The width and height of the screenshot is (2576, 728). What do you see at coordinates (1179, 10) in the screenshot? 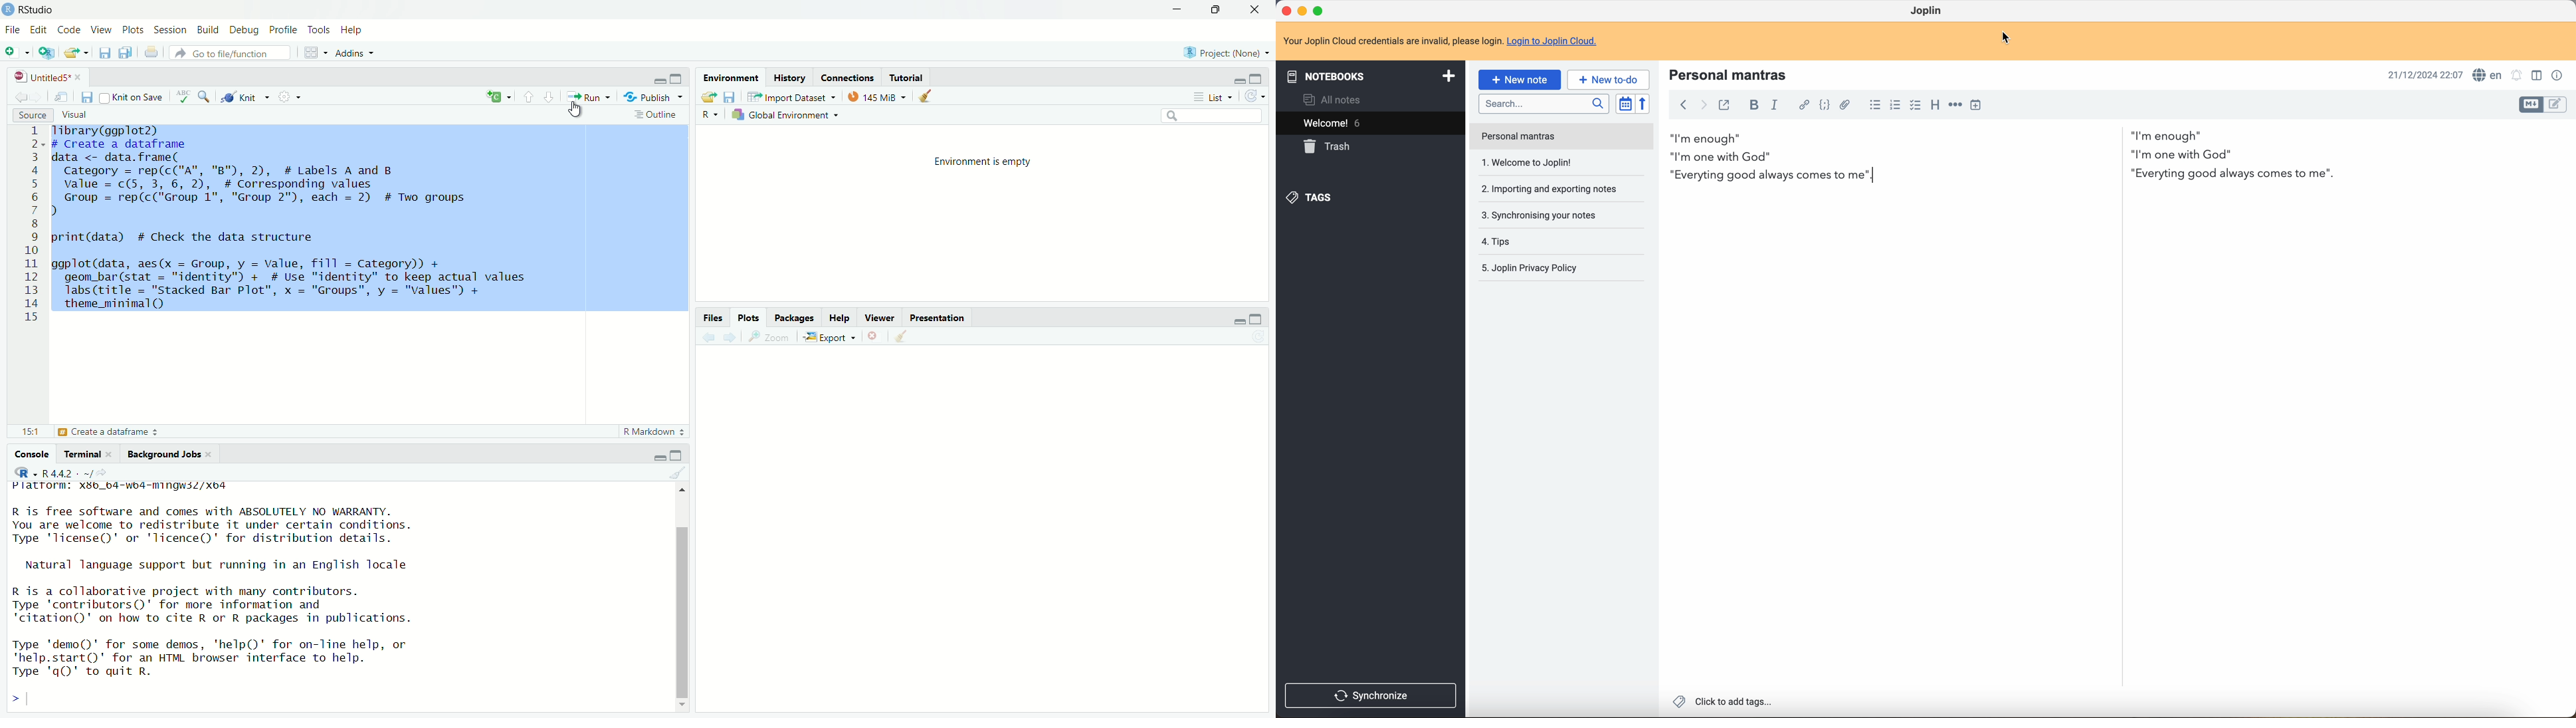
I see `Minimize` at bounding box center [1179, 10].